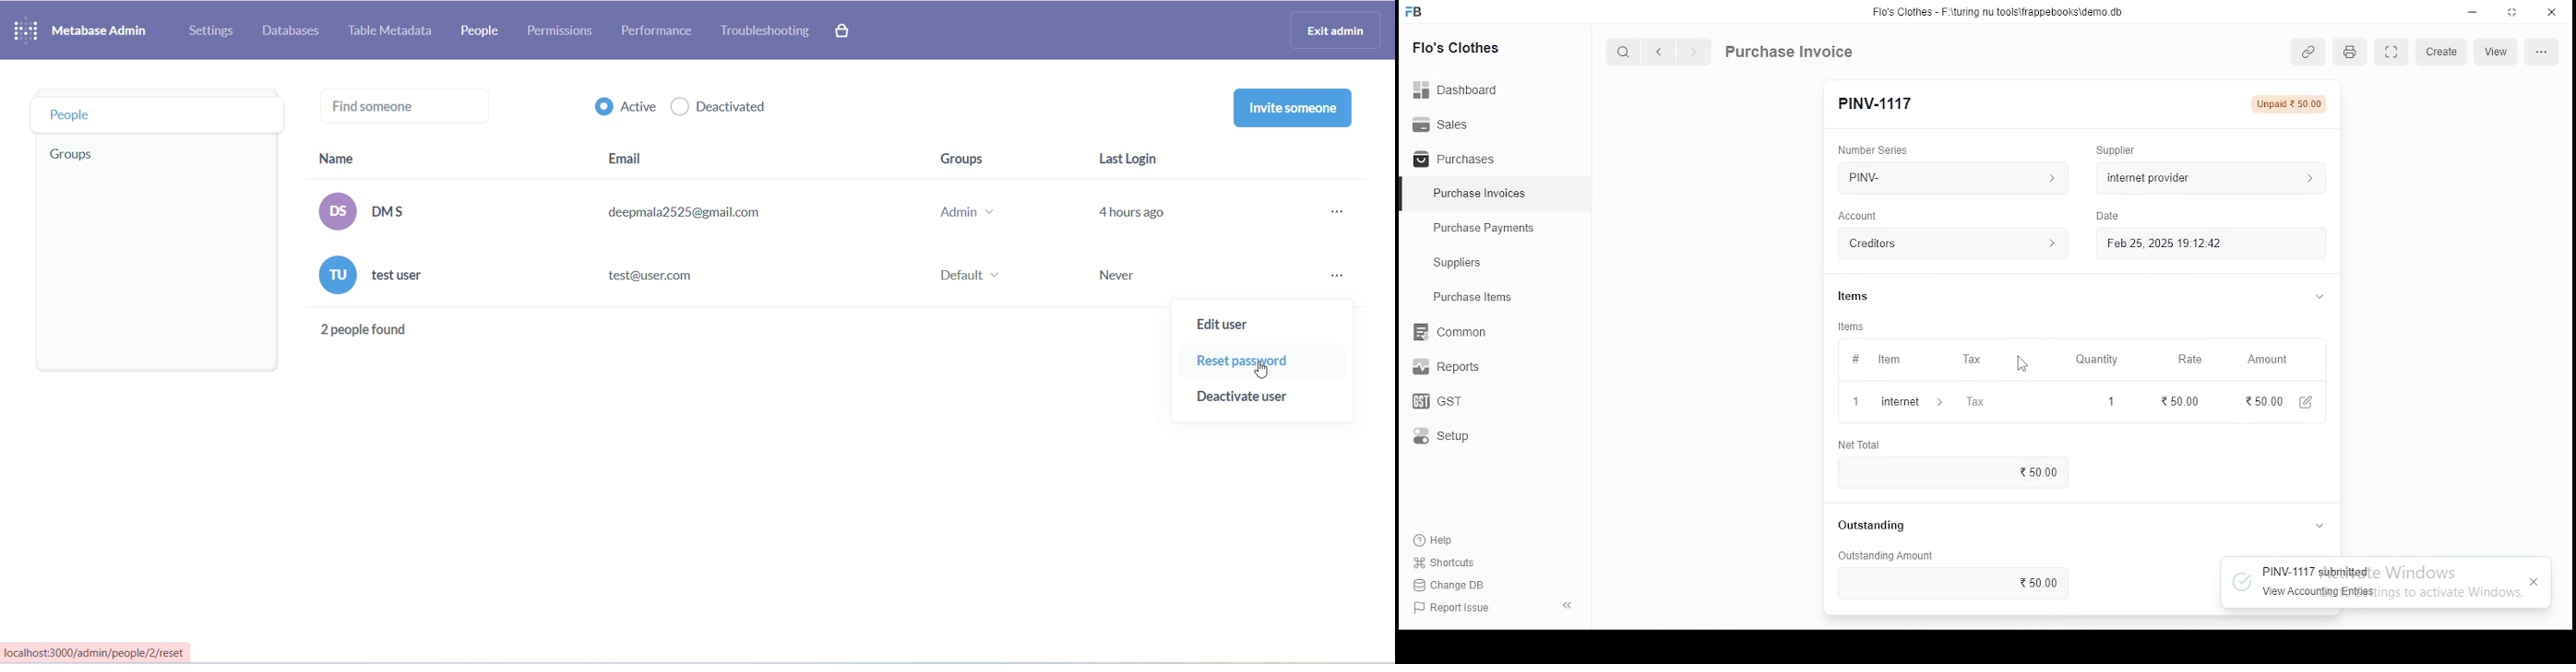 The image size is (2576, 672). Describe the element at coordinates (2211, 243) in the screenshot. I see `feb 25, 2025 19:12:42` at that location.